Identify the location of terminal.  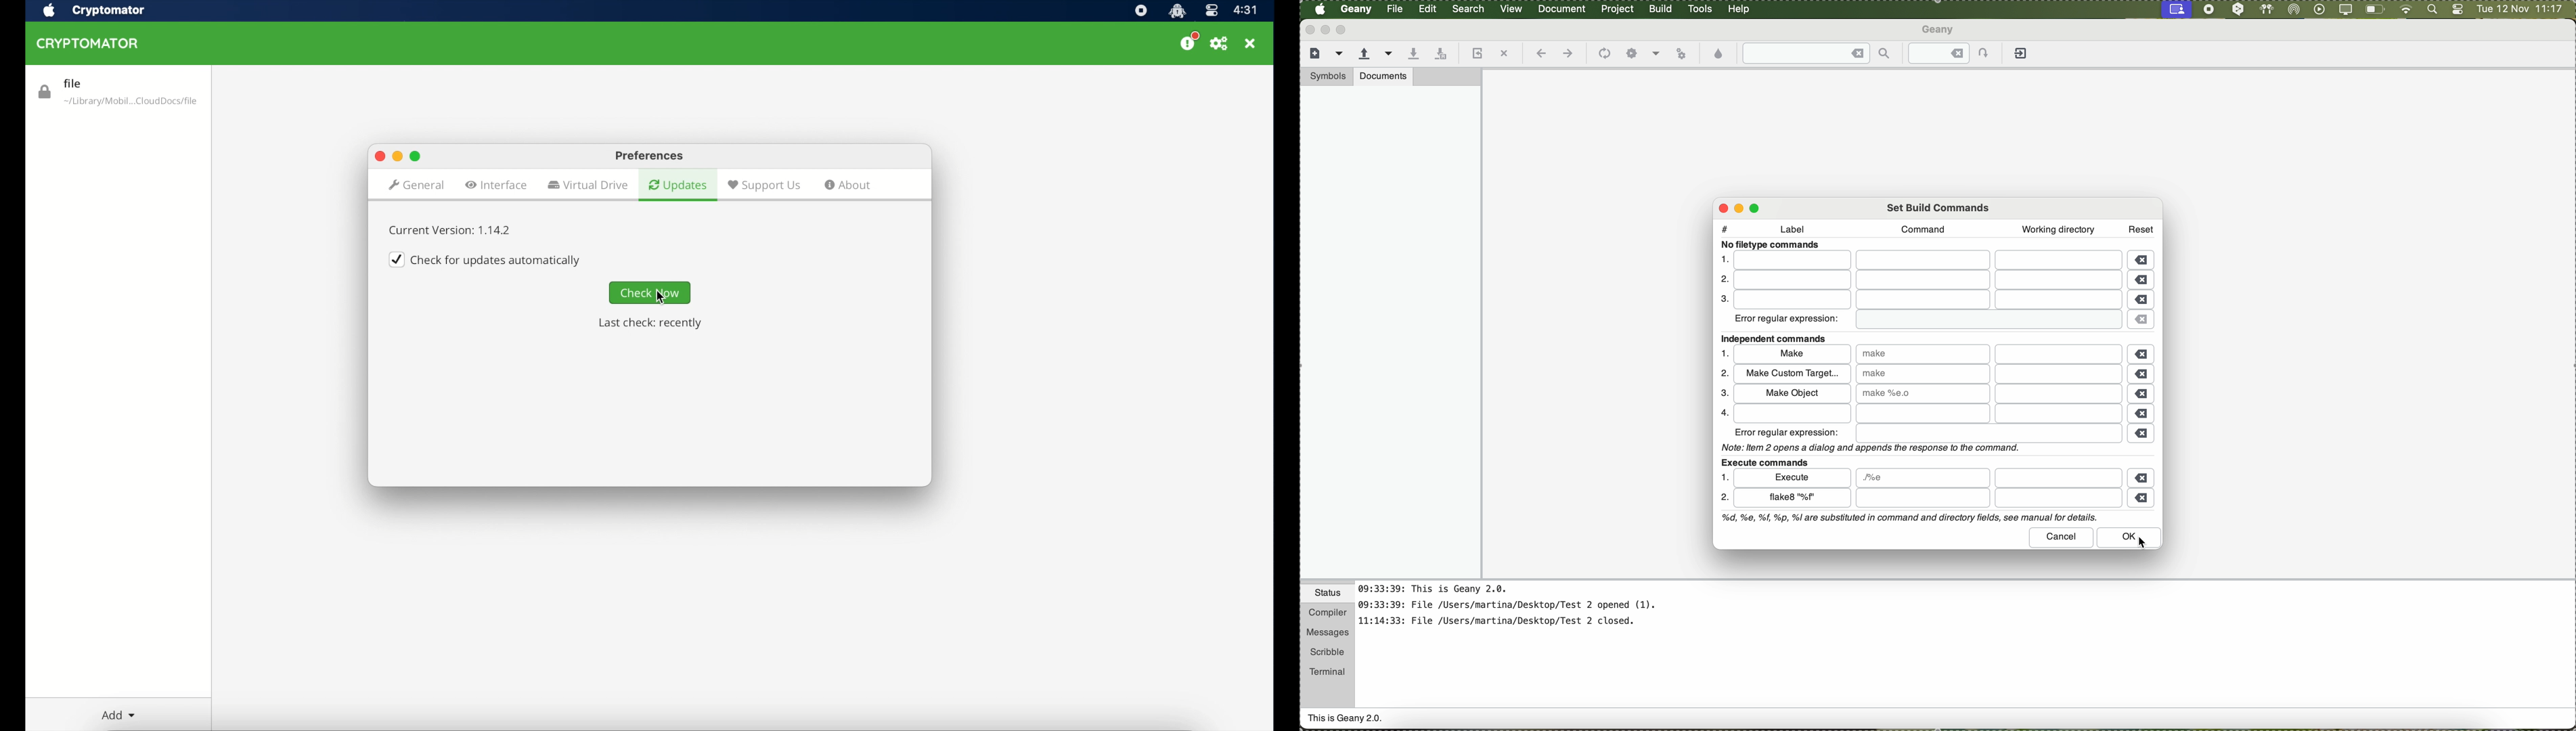
(1328, 670).